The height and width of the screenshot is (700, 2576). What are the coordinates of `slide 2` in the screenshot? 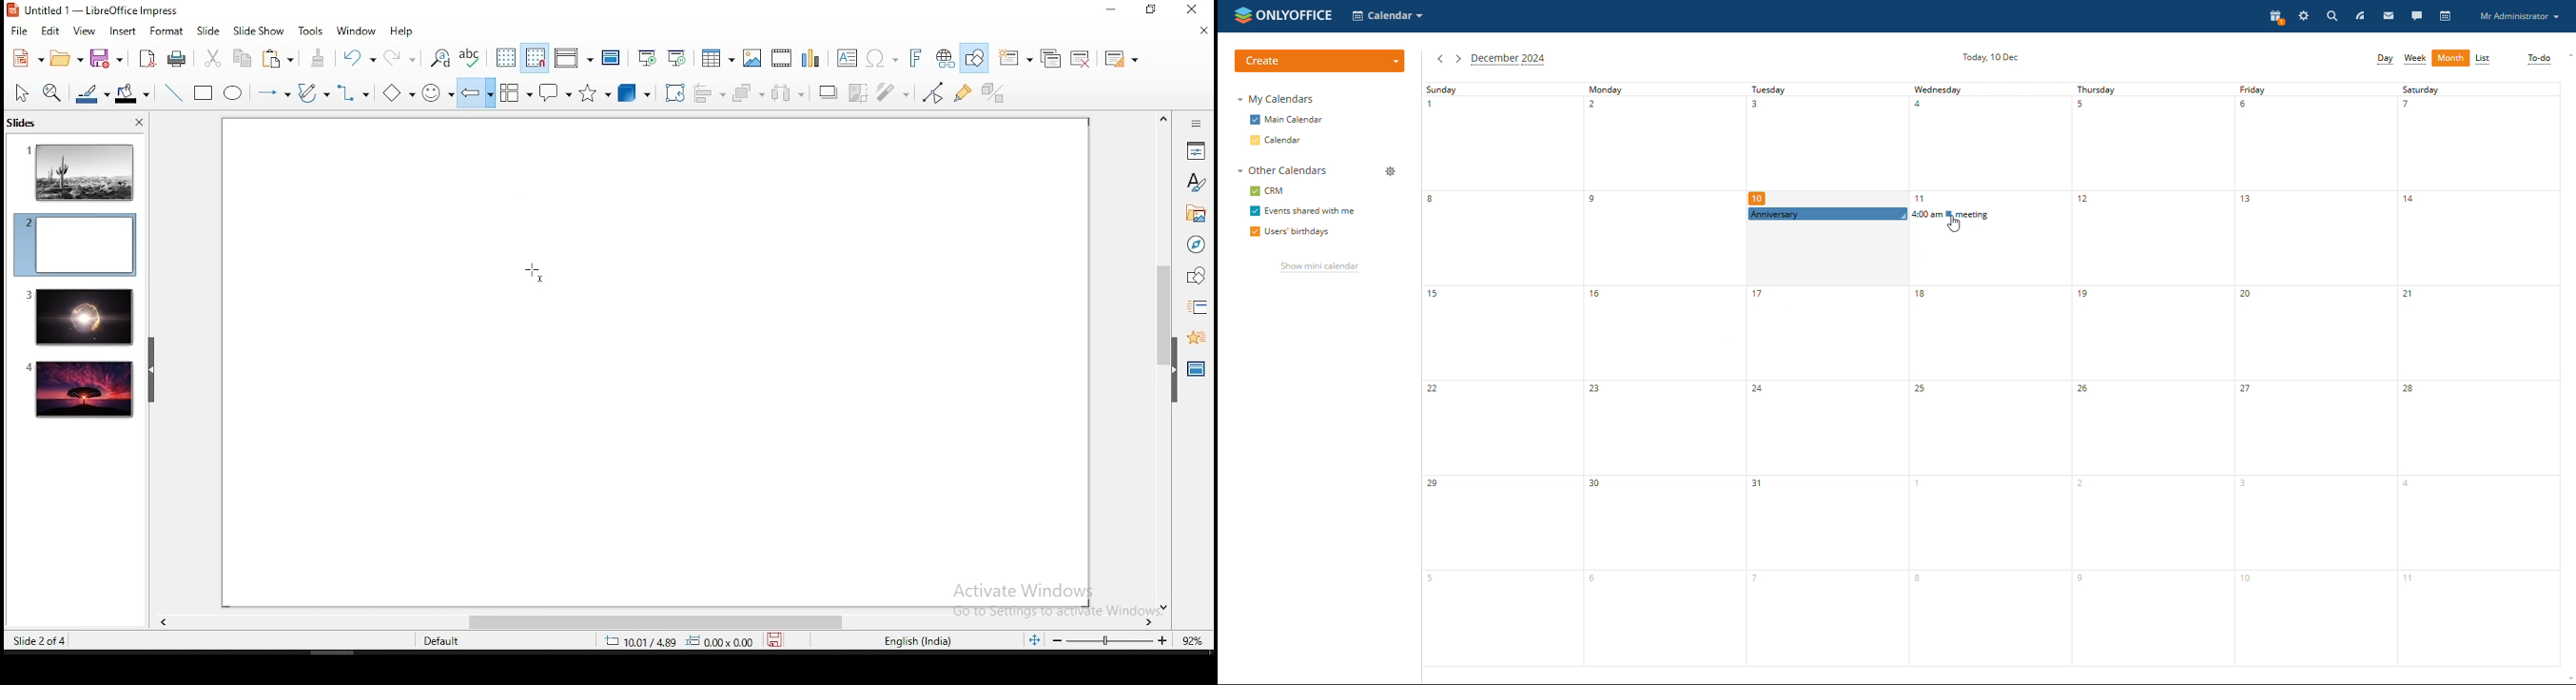 It's located at (74, 245).